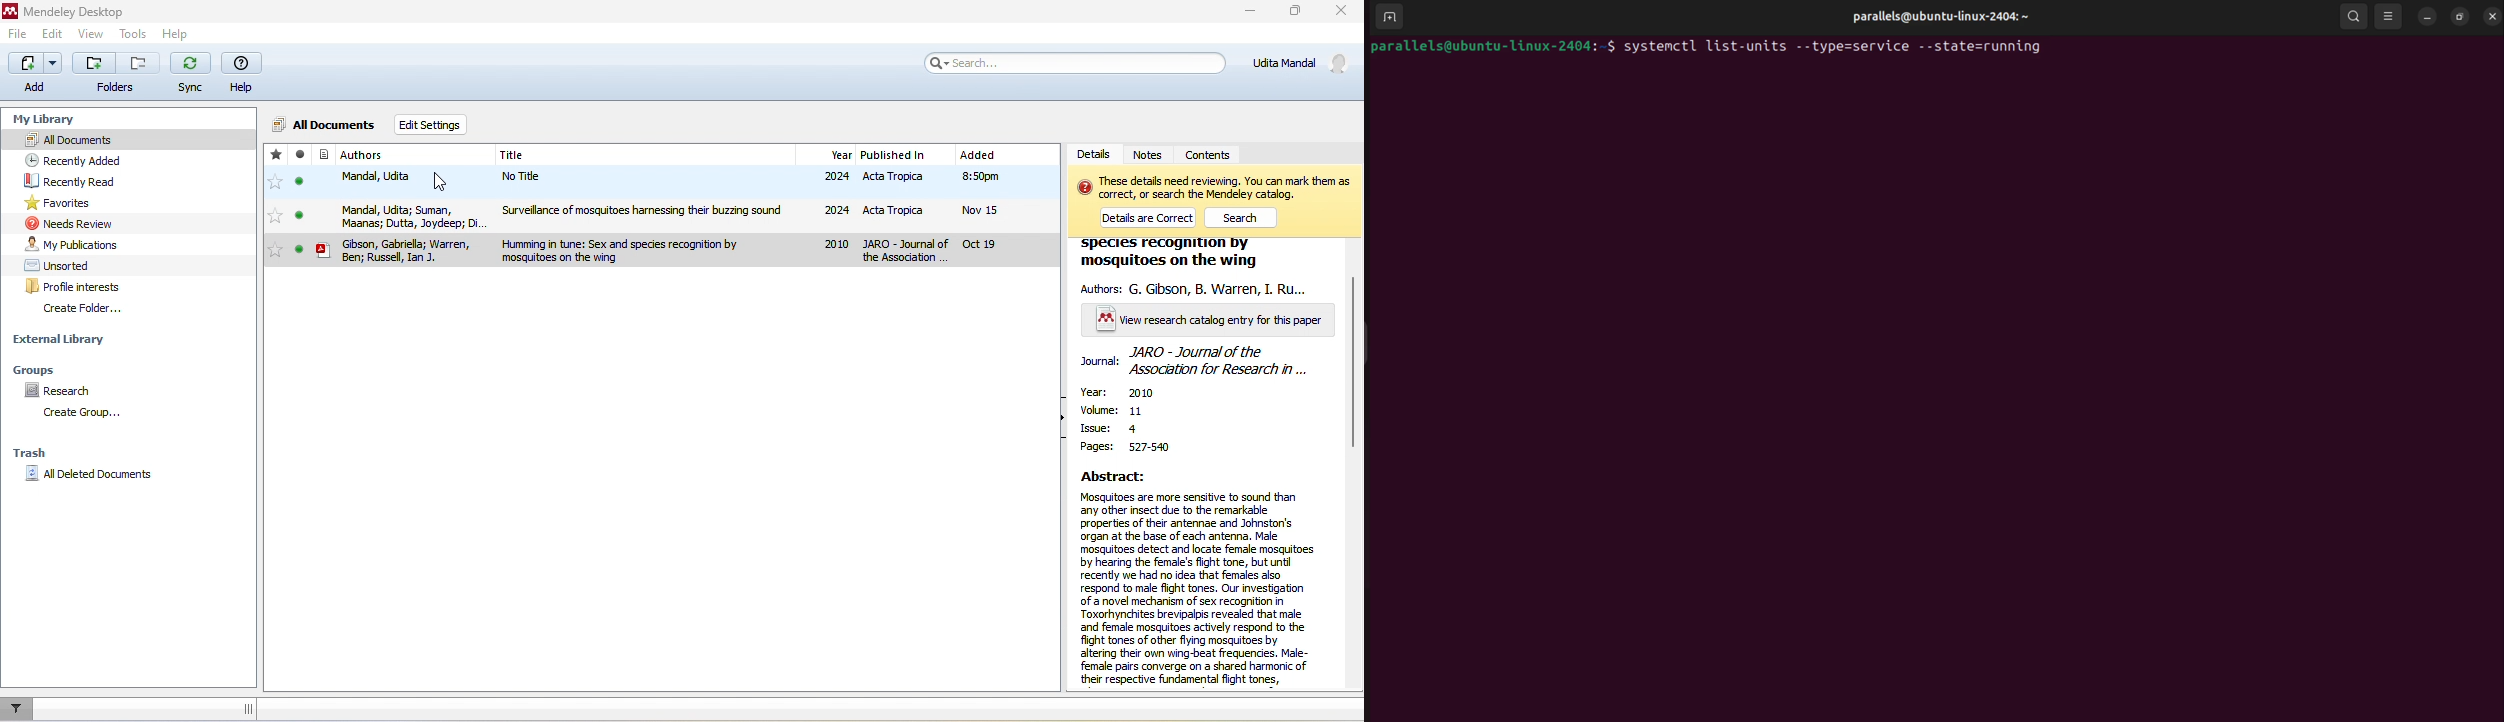 The height and width of the screenshot is (728, 2520). Describe the element at coordinates (31, 72) in the screenshot. I see `add` at that location.